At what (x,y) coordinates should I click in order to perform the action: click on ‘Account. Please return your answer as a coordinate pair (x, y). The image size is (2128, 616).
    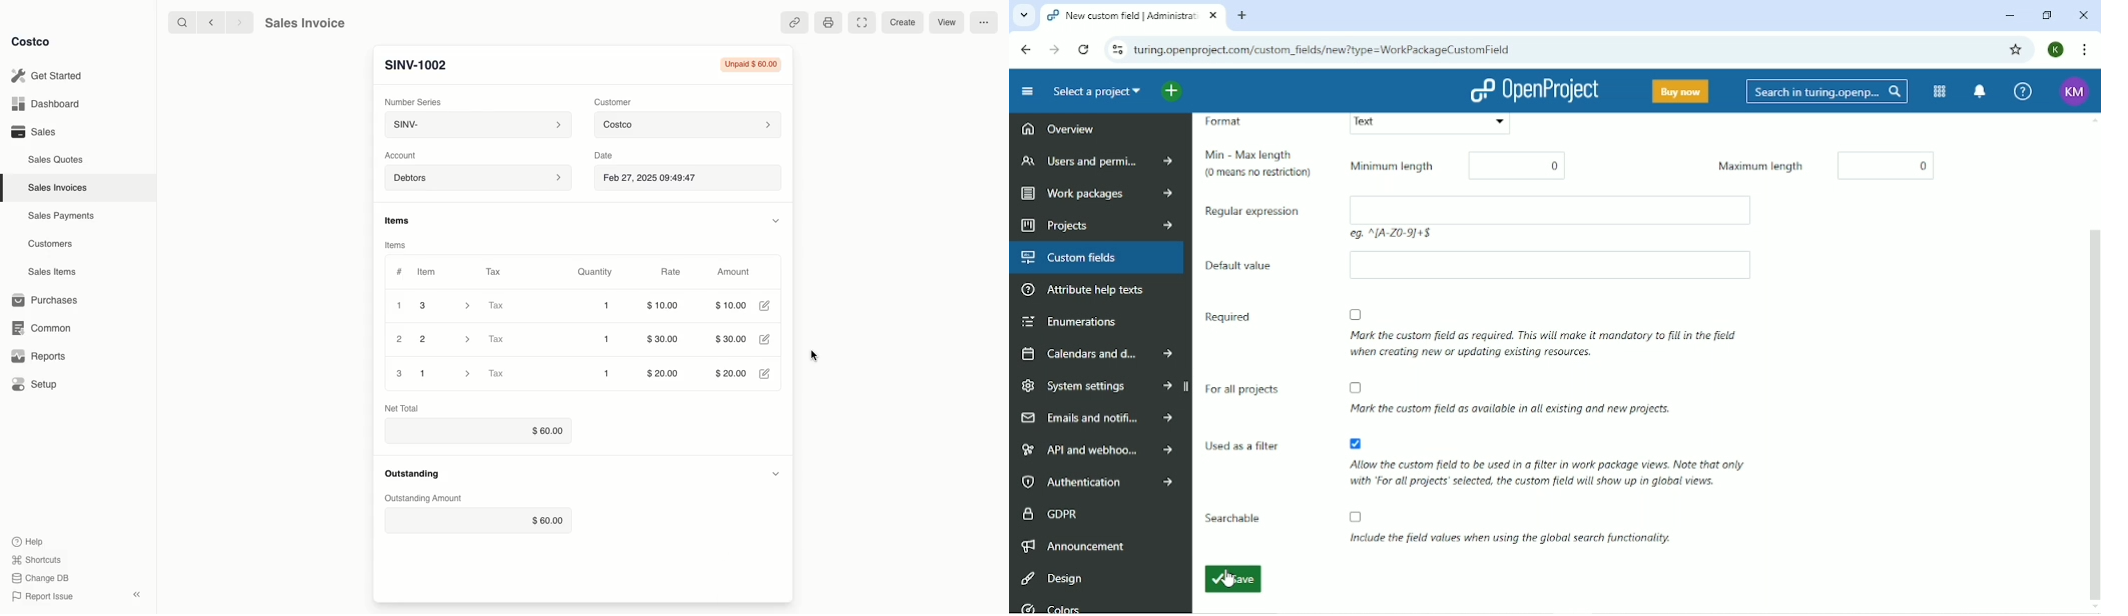
    Looking at the image, I should click on (403, 154).